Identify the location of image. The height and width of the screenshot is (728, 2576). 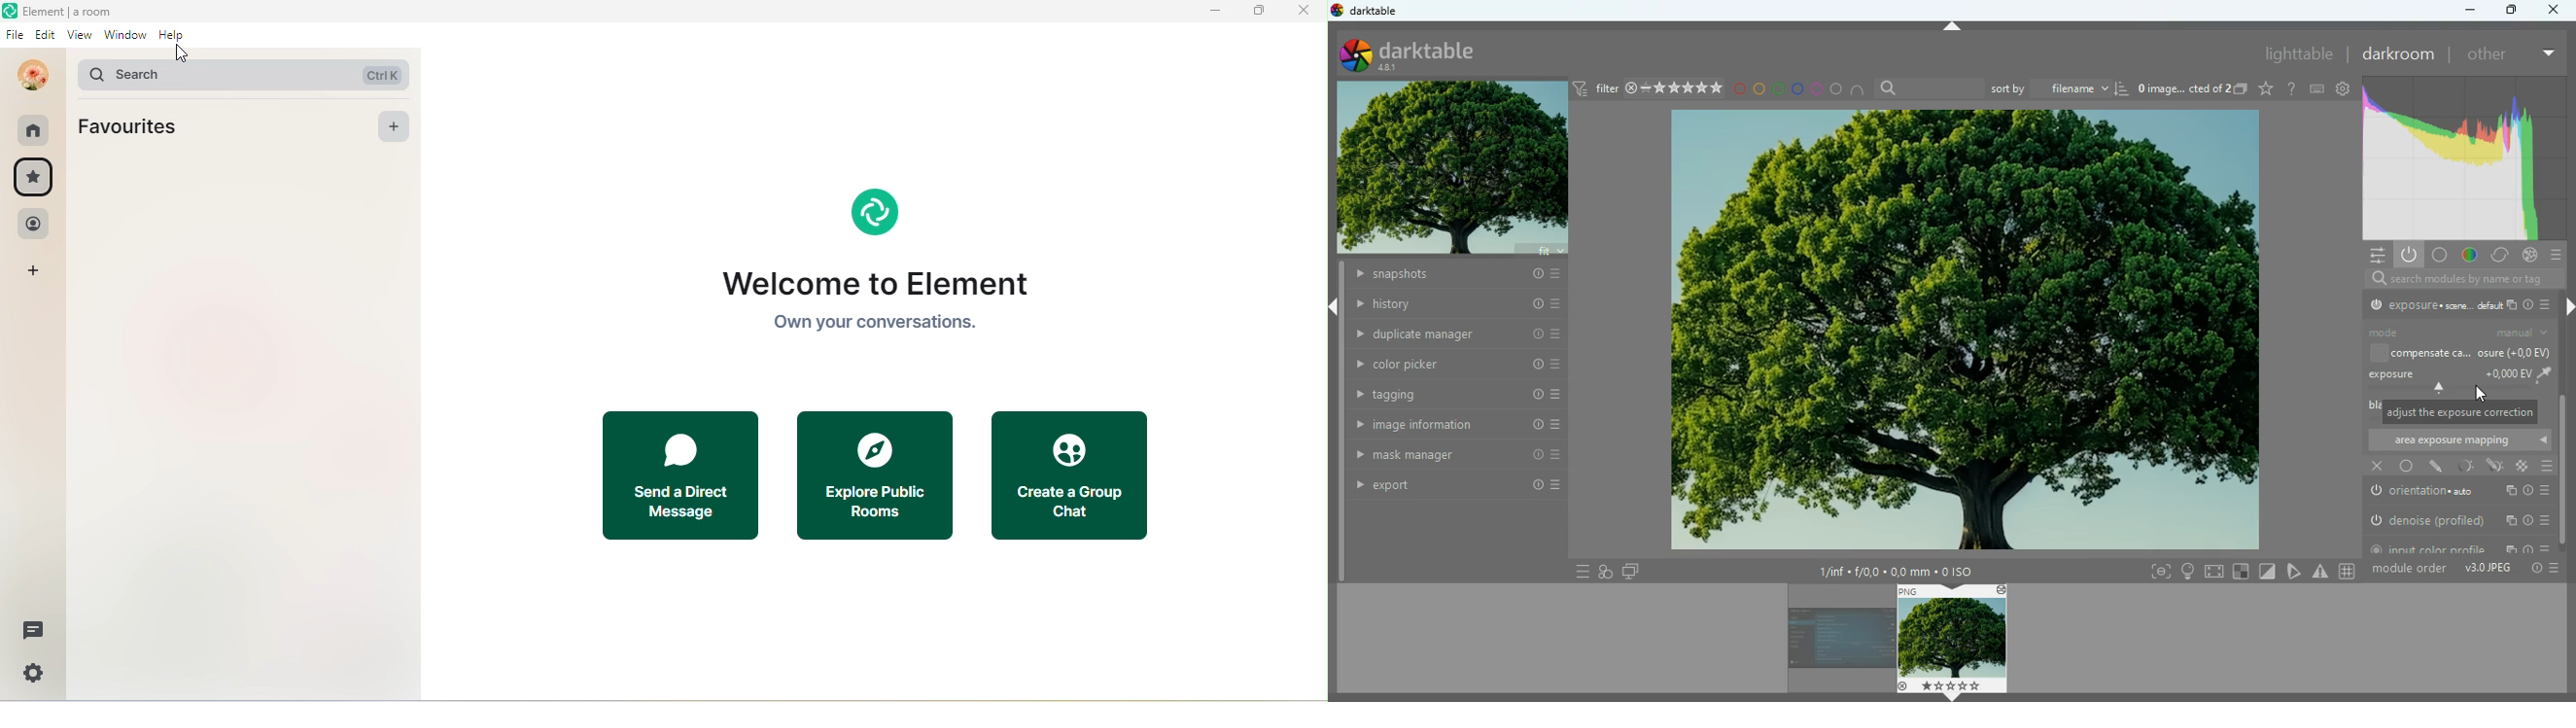
(1961, 331).